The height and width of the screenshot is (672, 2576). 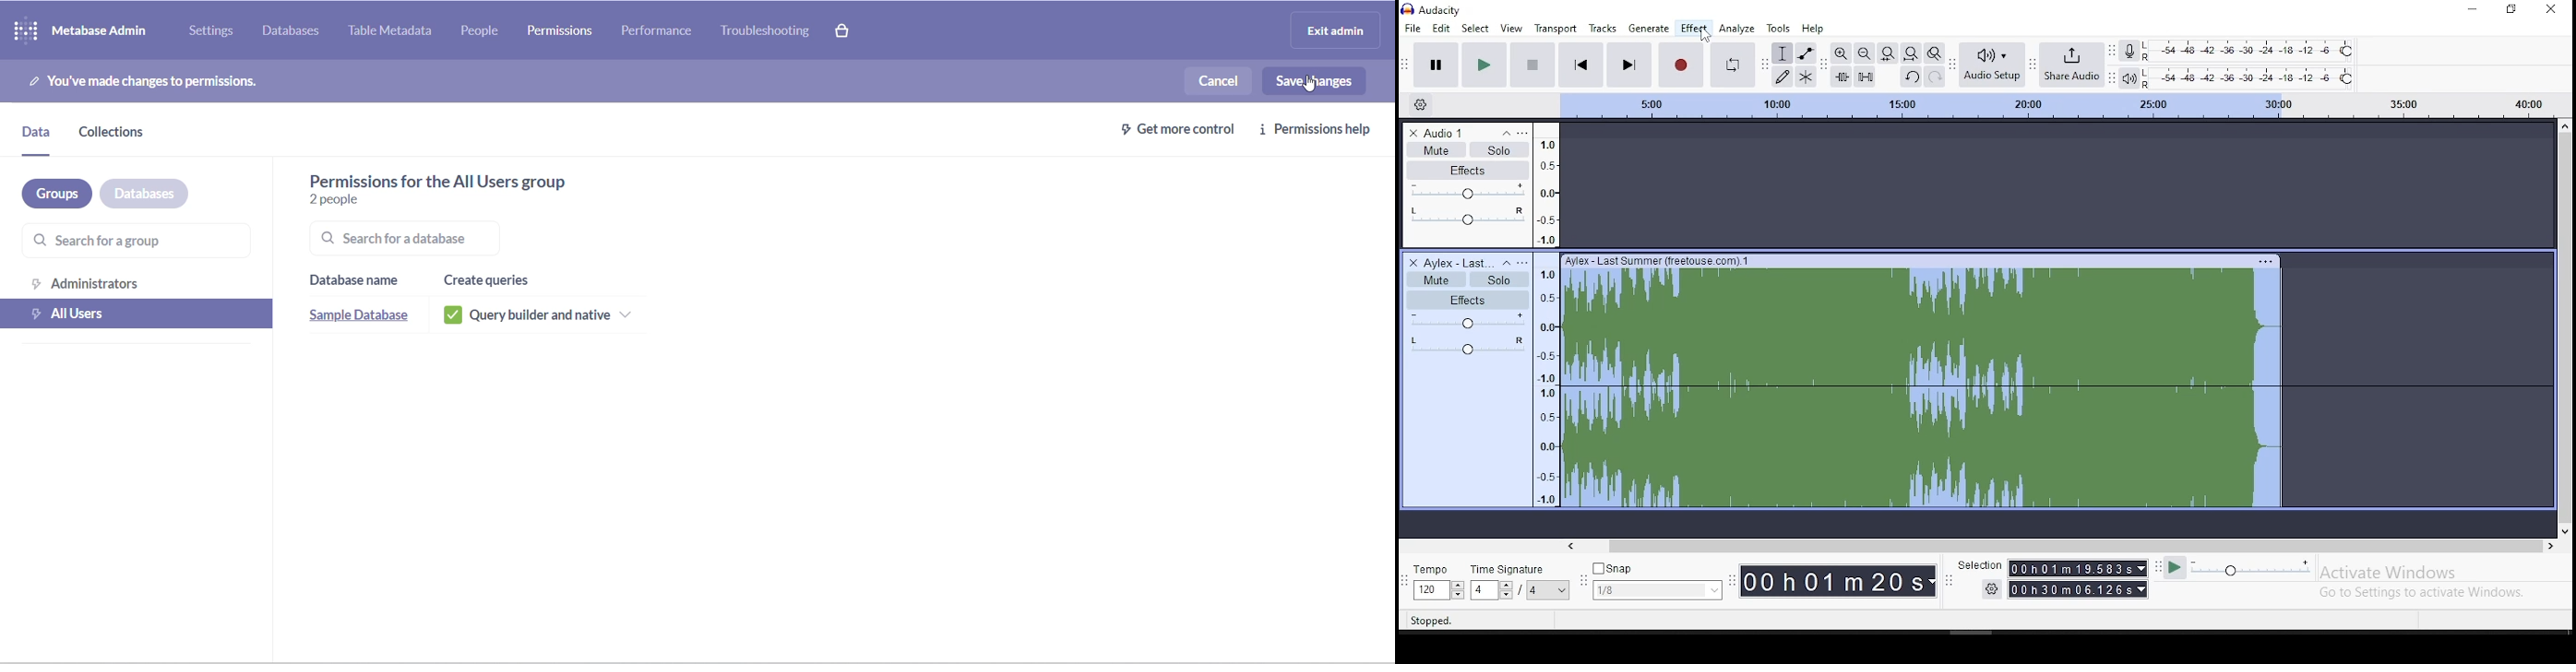 I want to click on open menu, so click(x=1523, y=131).